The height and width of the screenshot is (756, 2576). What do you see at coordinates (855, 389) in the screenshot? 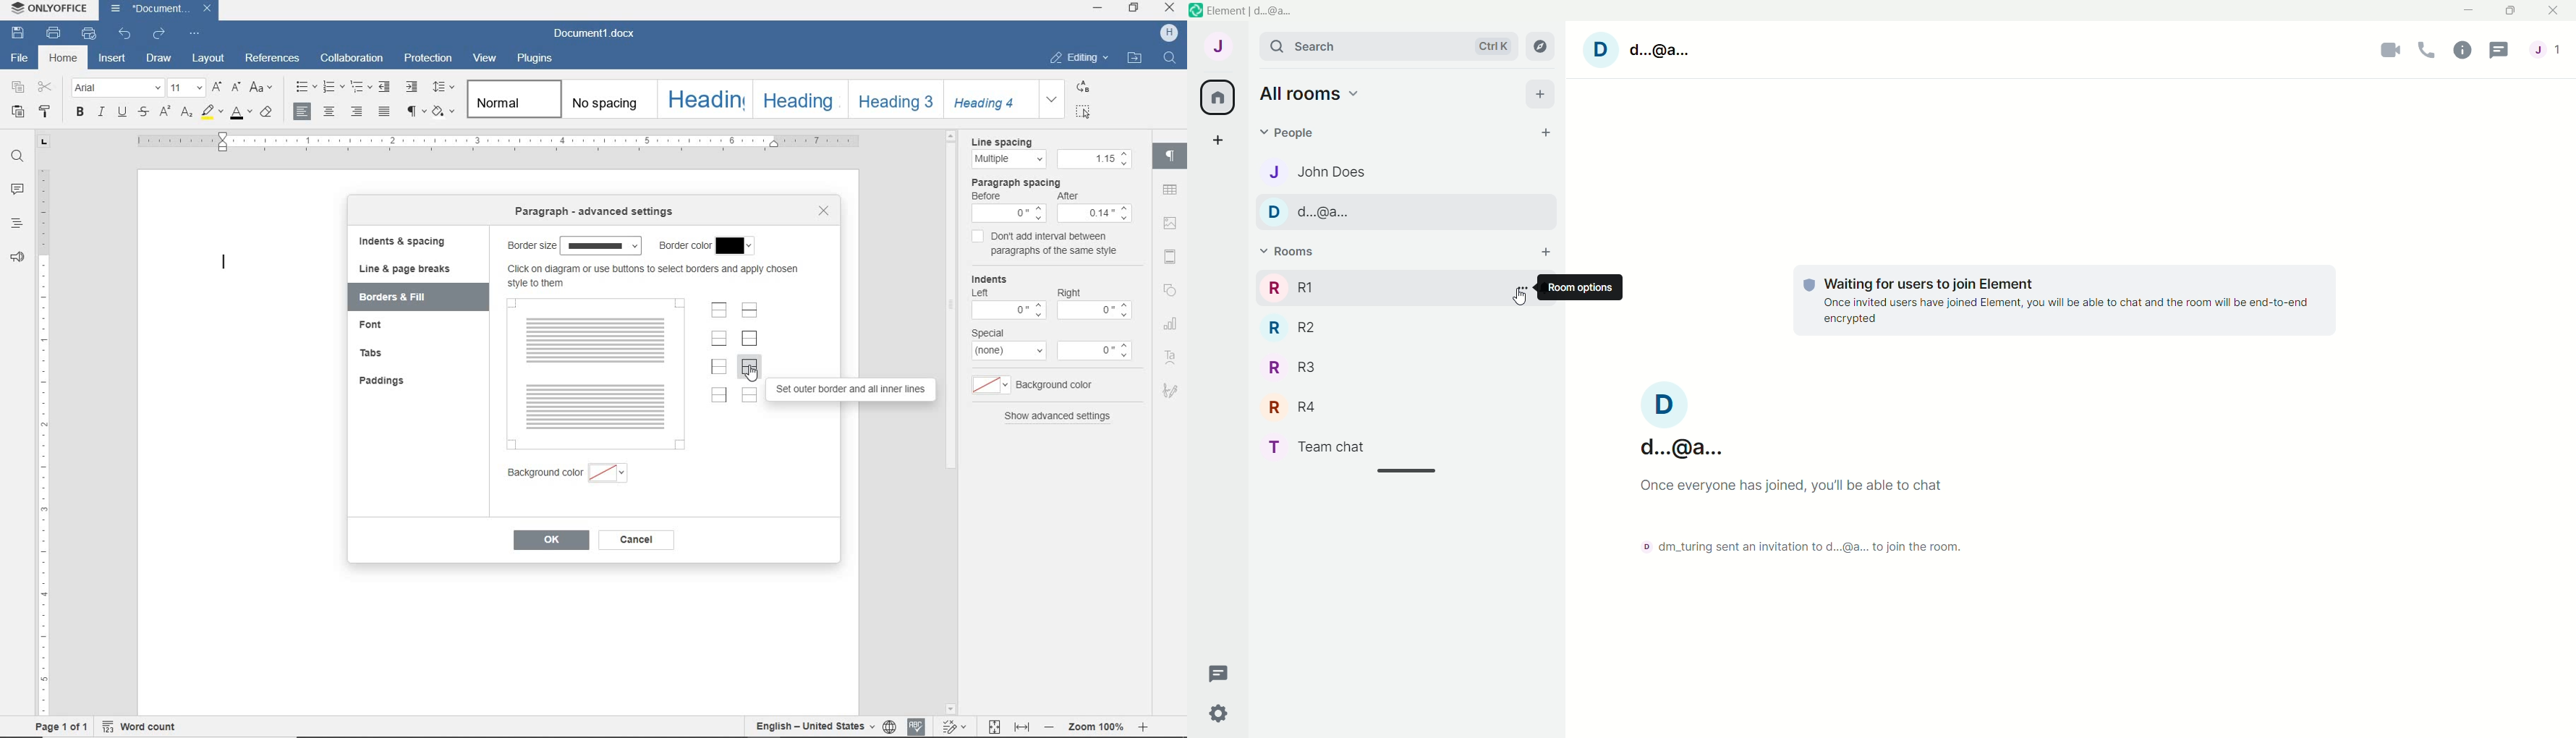
I see `set outer border and all inner lines` at bounding box center [855, 389].